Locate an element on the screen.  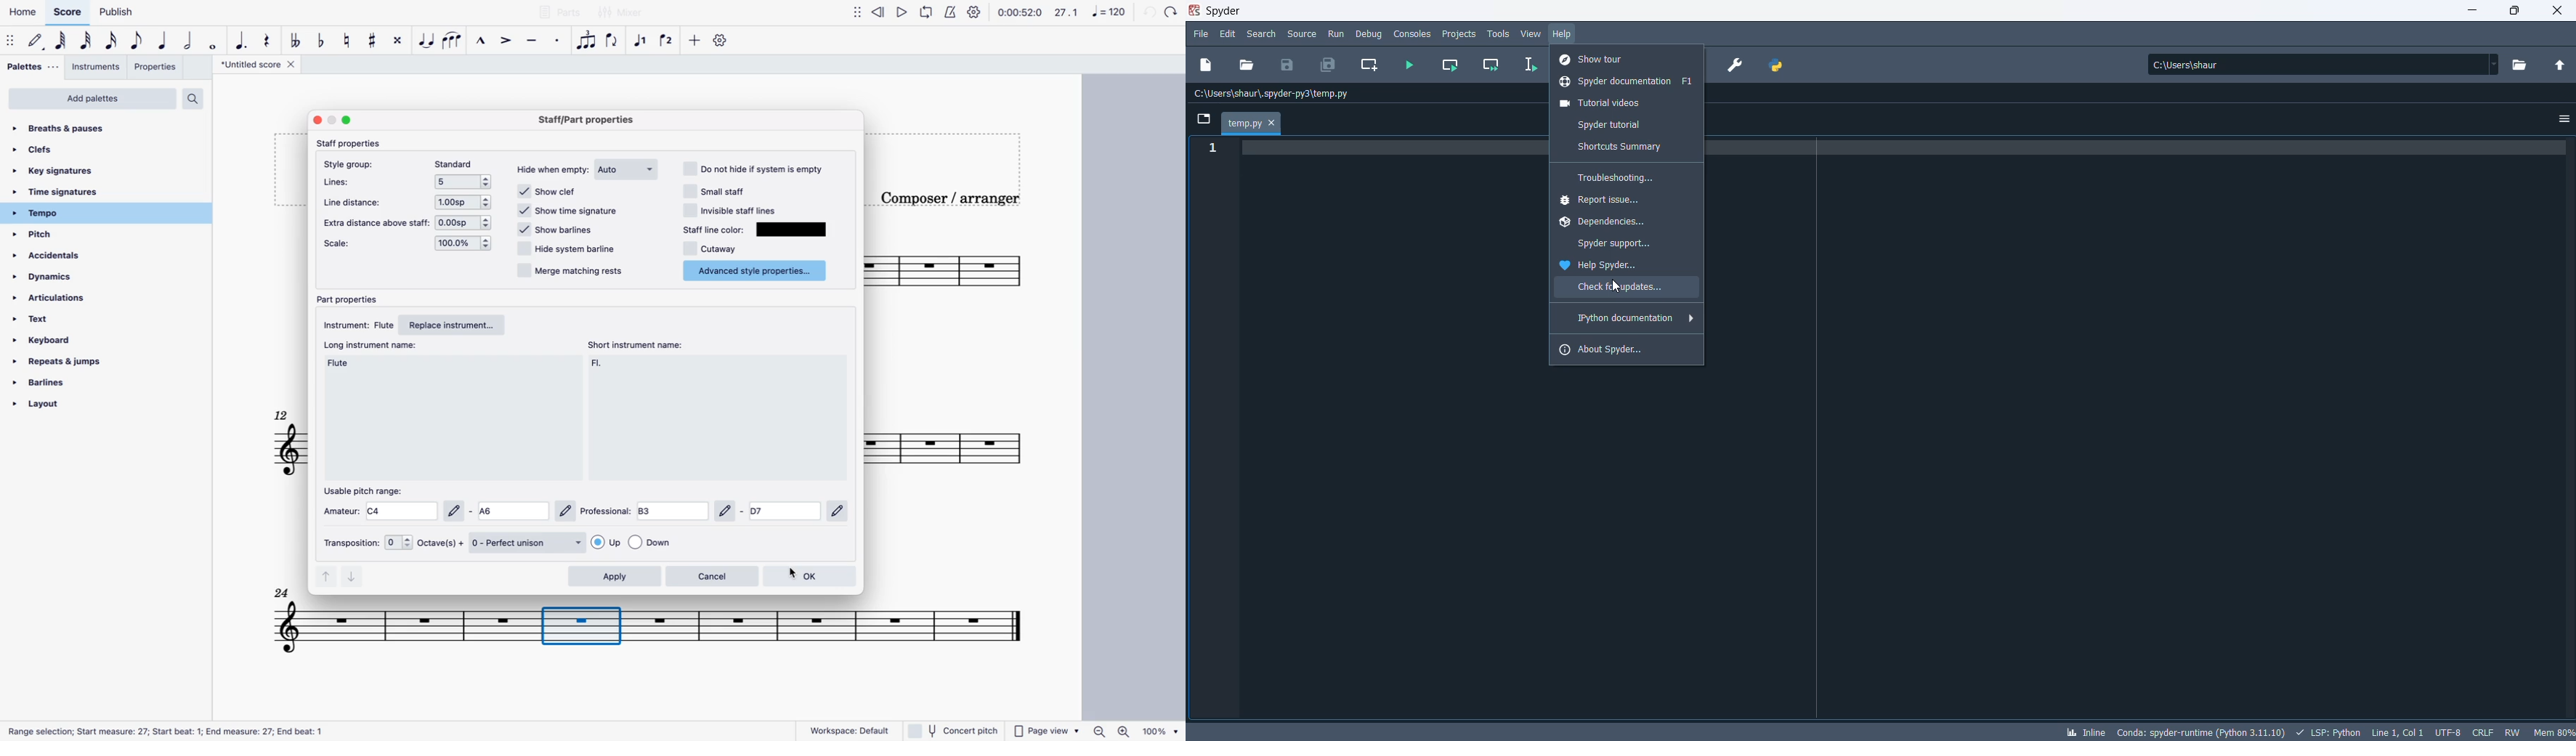
eighth note is located at coordinates (138, 41).